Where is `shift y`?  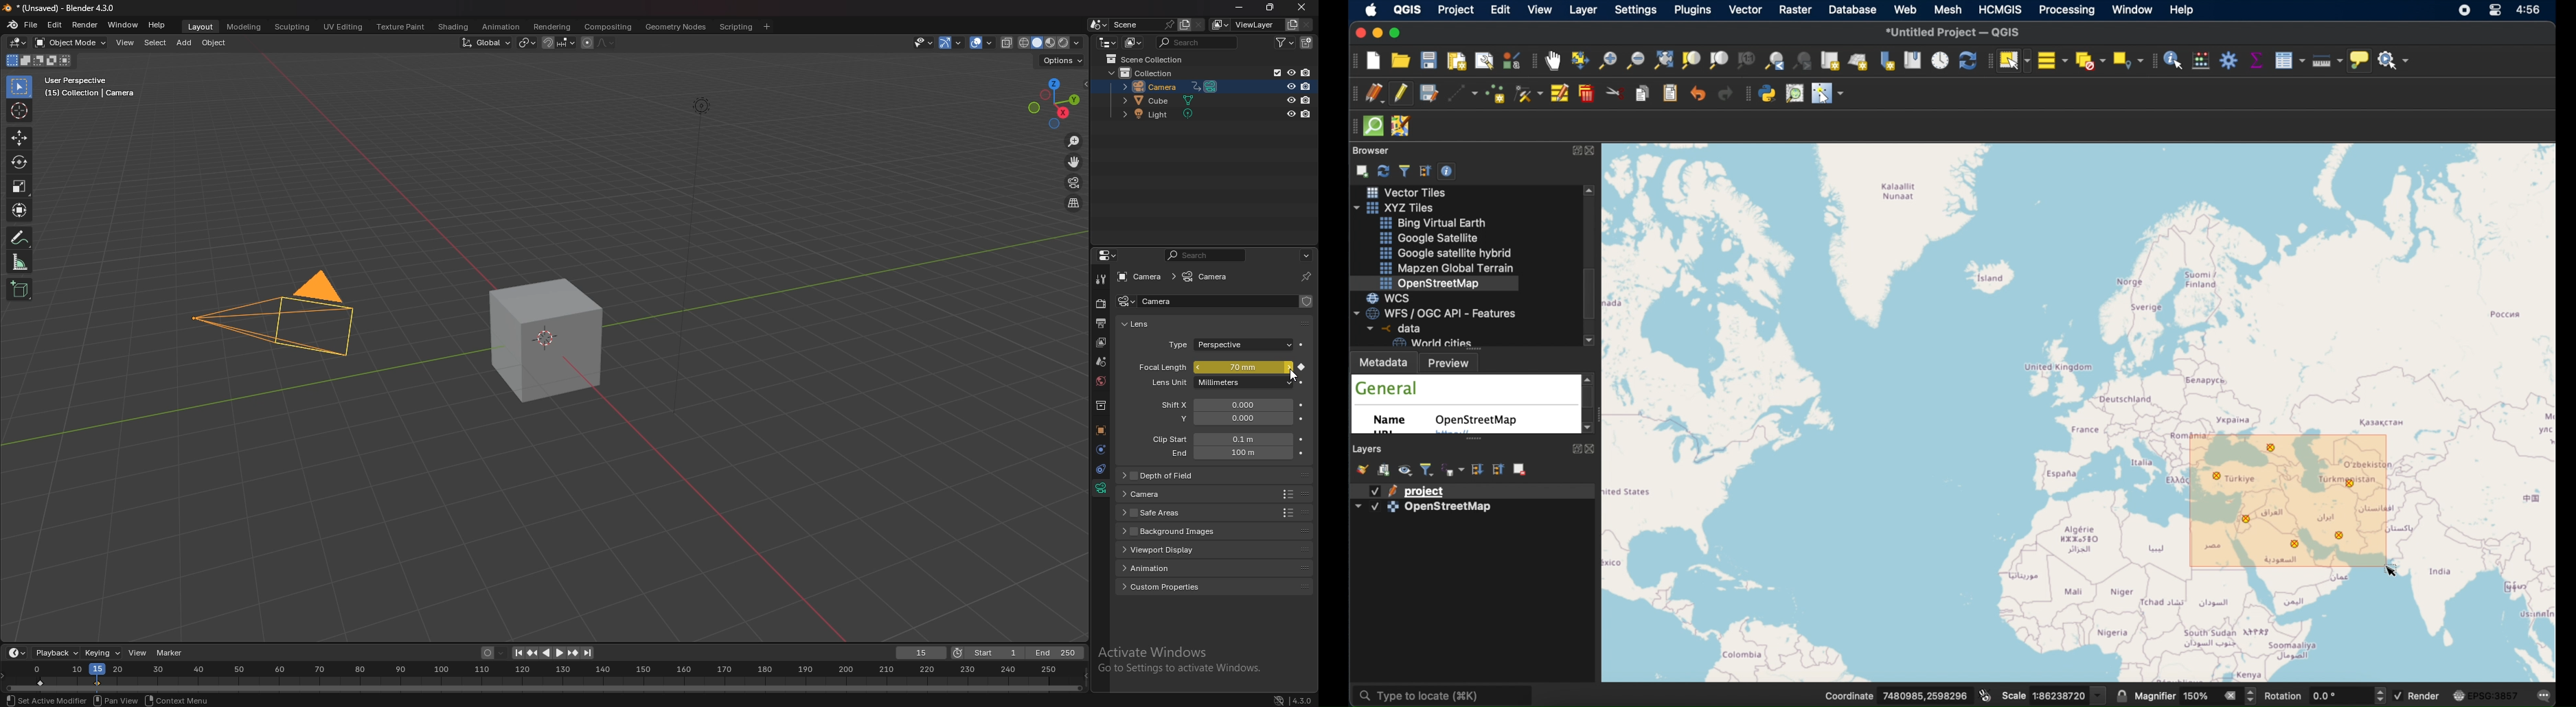
shift y is located at coordinates (1222, 419).